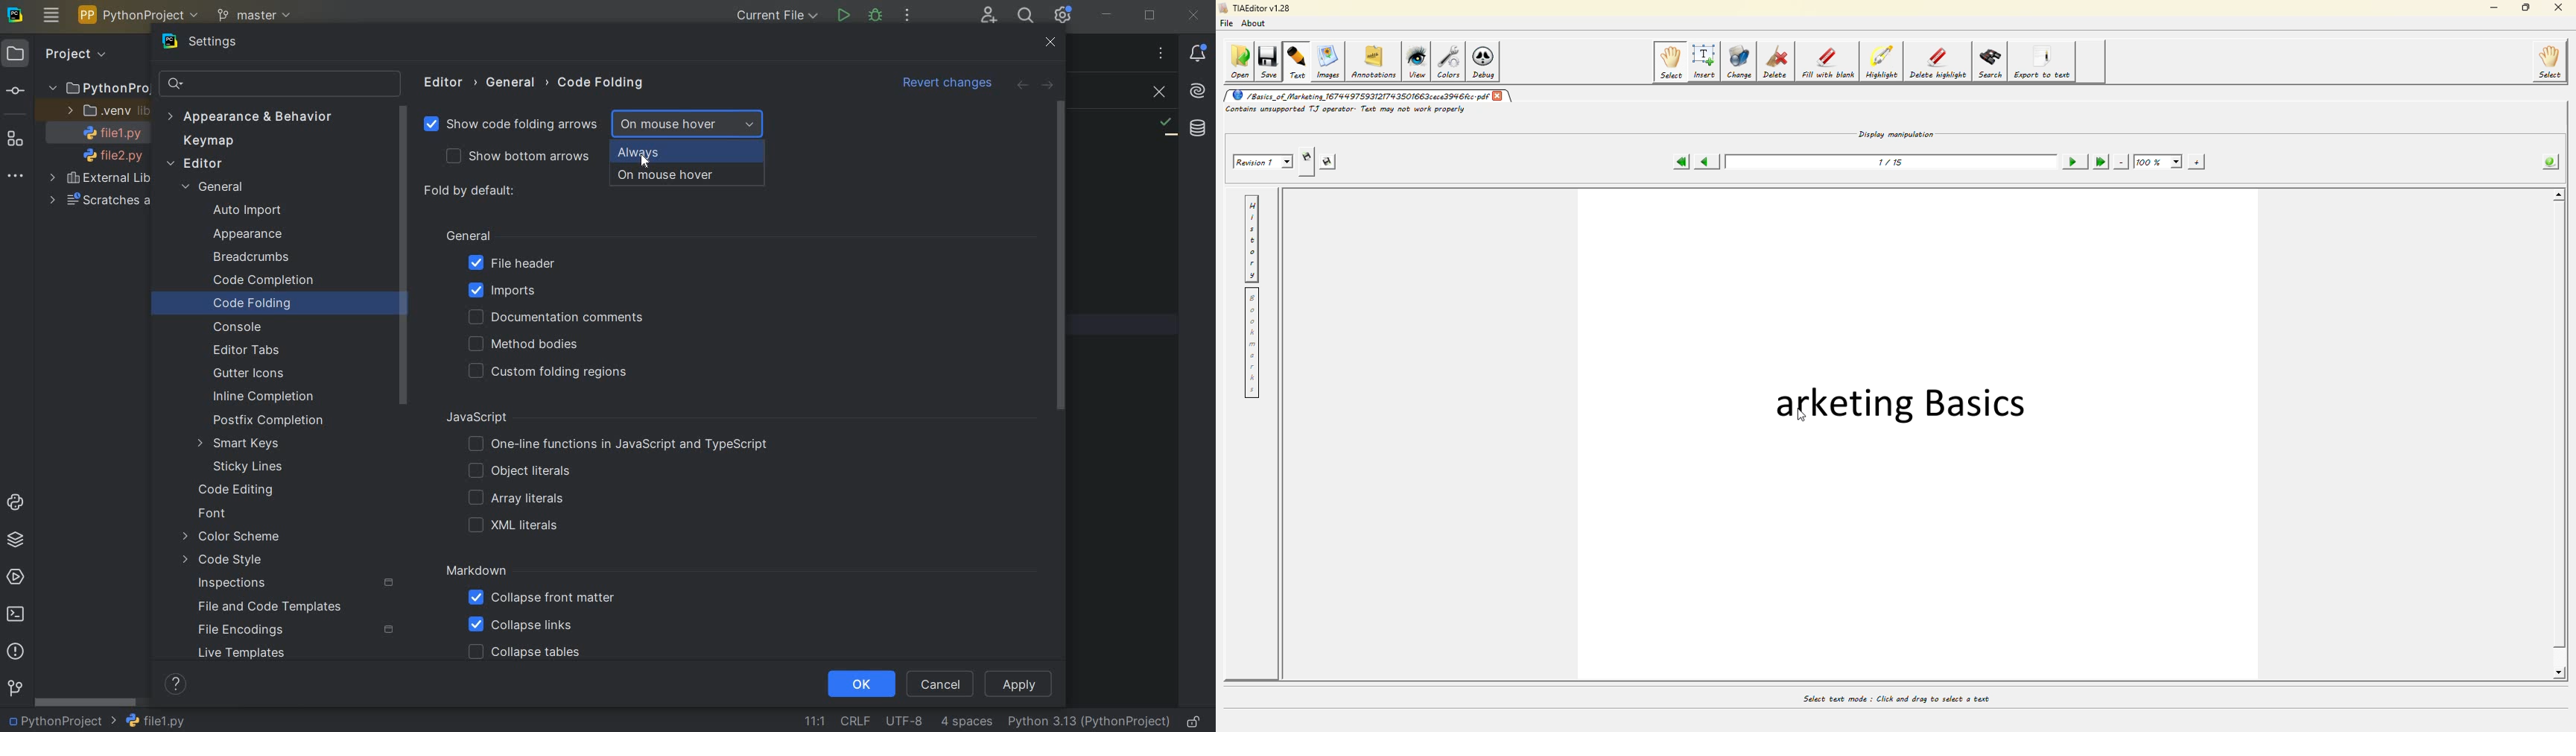 This screenshot has width=2576, height=756. What do you see at coordinates (273, 606) in the screenshot?
I see `FILE AND CODE TEMPLATES` at bounding box center [273, 606].